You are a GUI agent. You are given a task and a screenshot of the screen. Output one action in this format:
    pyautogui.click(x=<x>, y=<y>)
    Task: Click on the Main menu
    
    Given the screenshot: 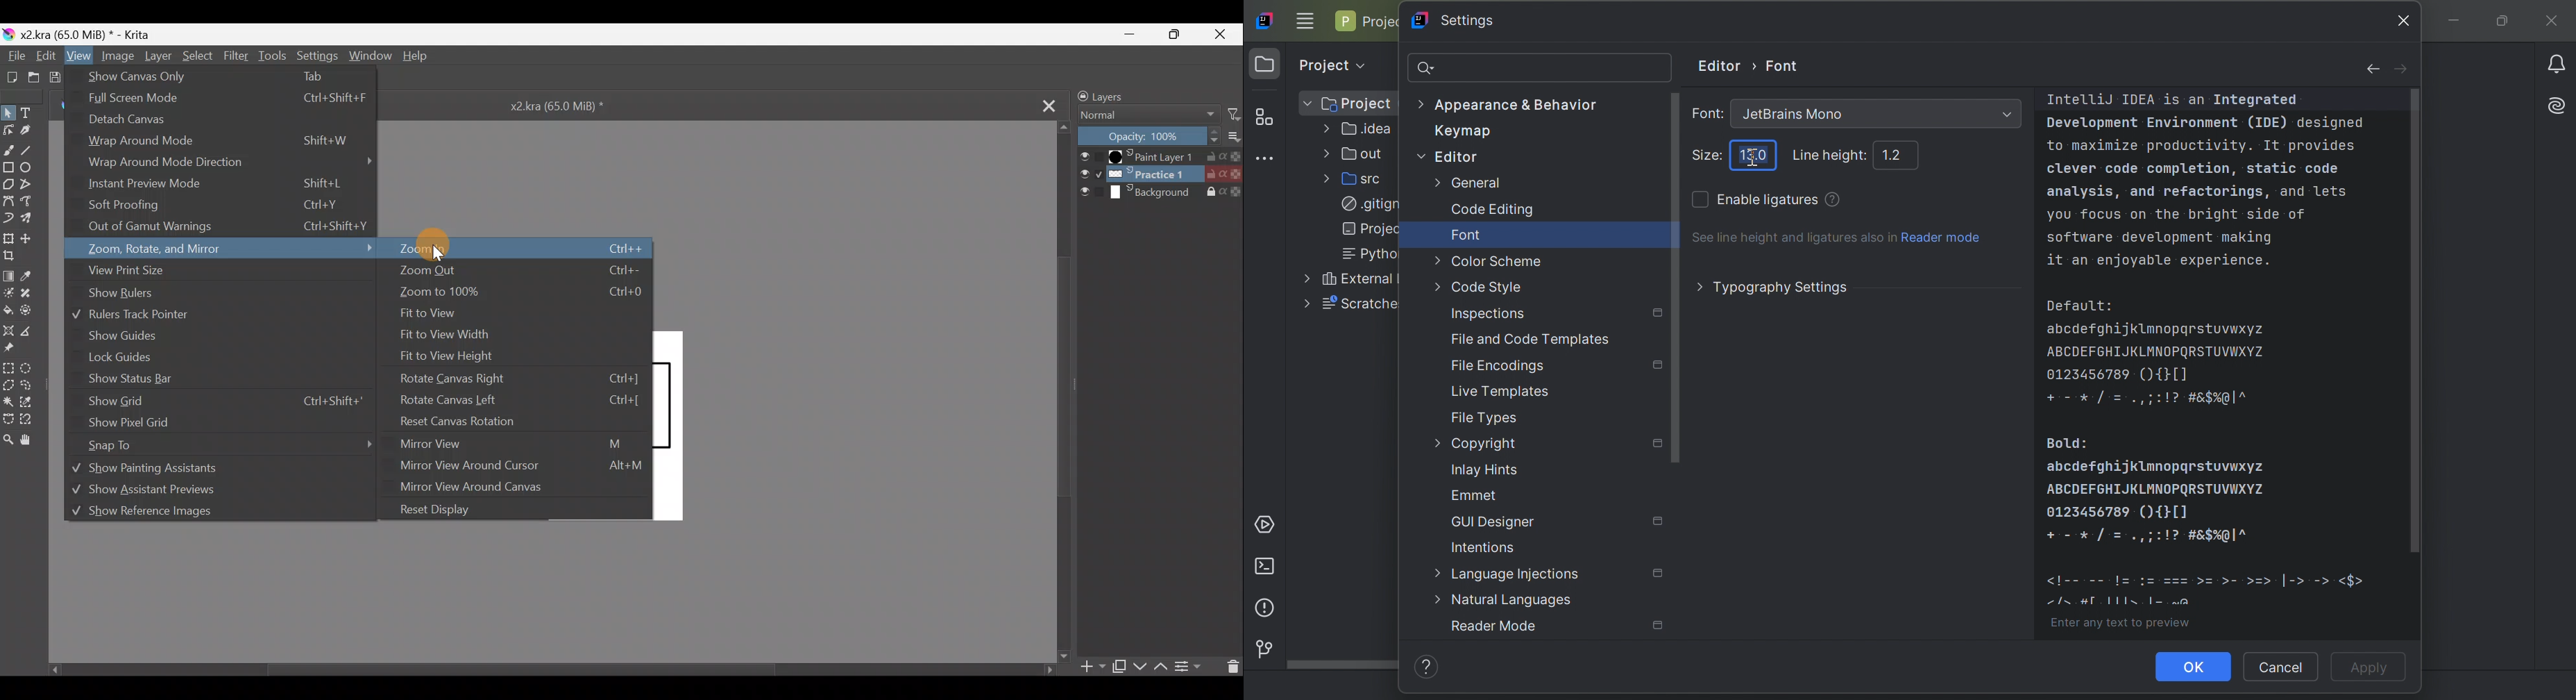 What is the action you would take?
    pyautogui.click(x=1305, y=20)
    